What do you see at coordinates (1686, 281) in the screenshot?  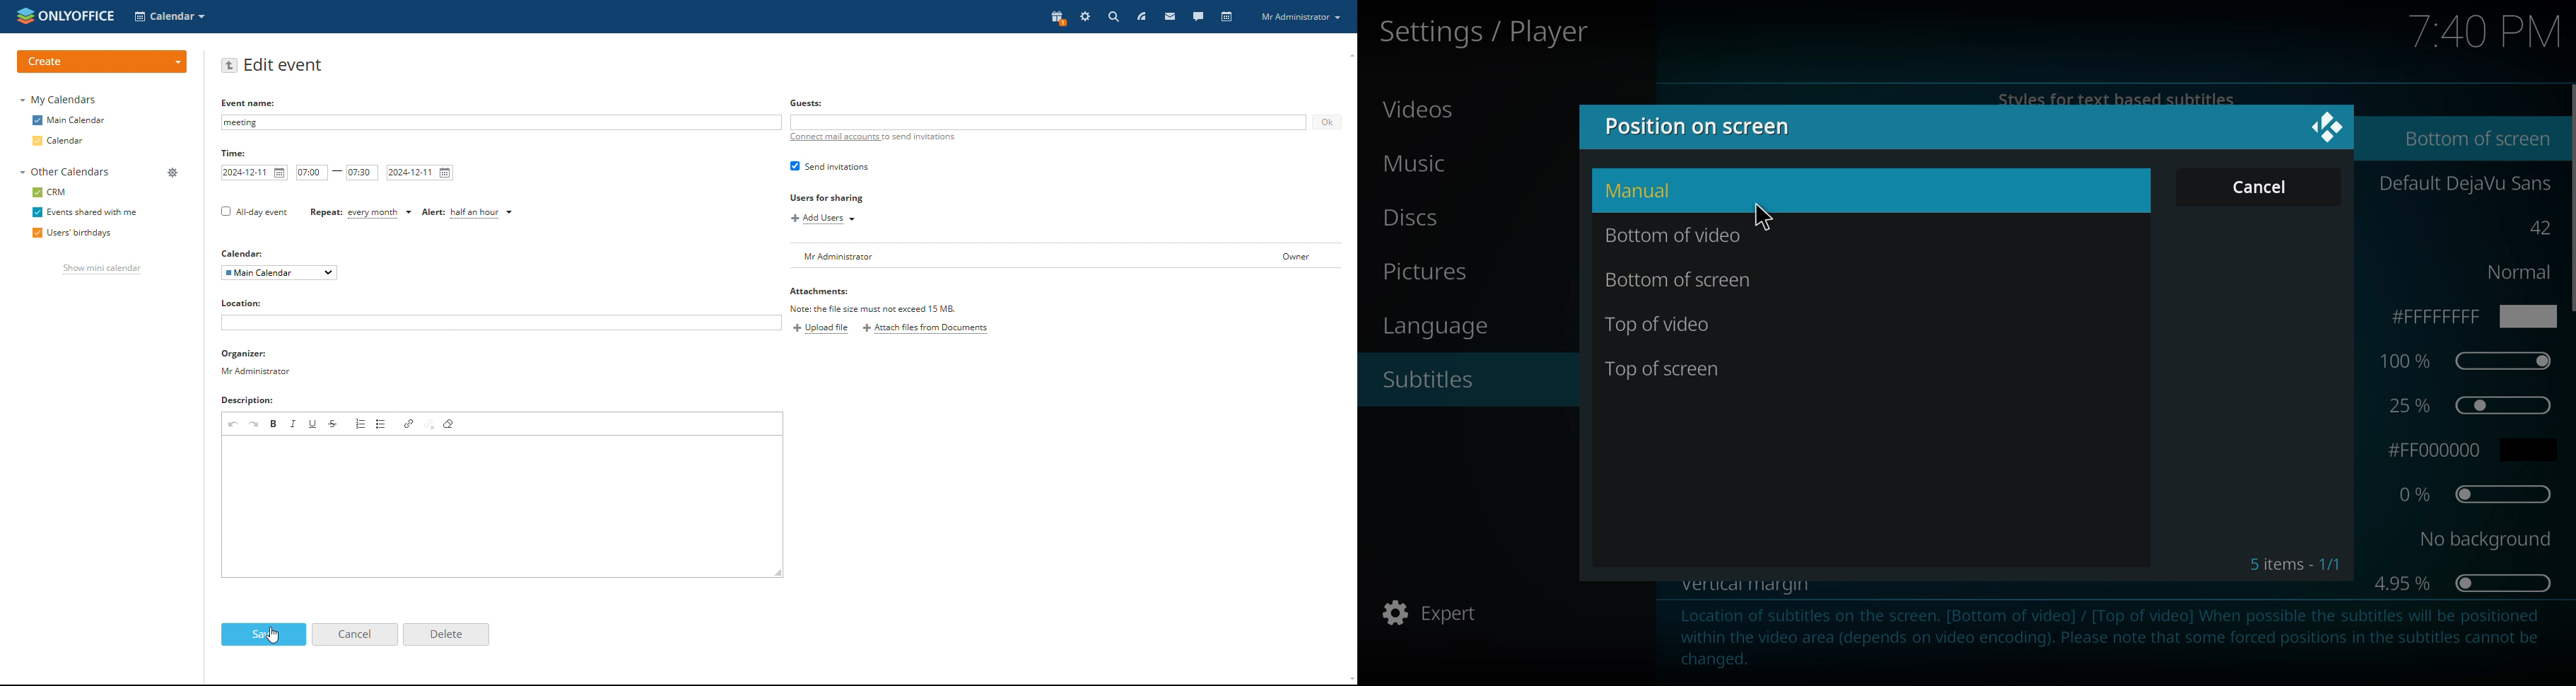 I see `bottom of screen` at bounding box center [1686, 281].